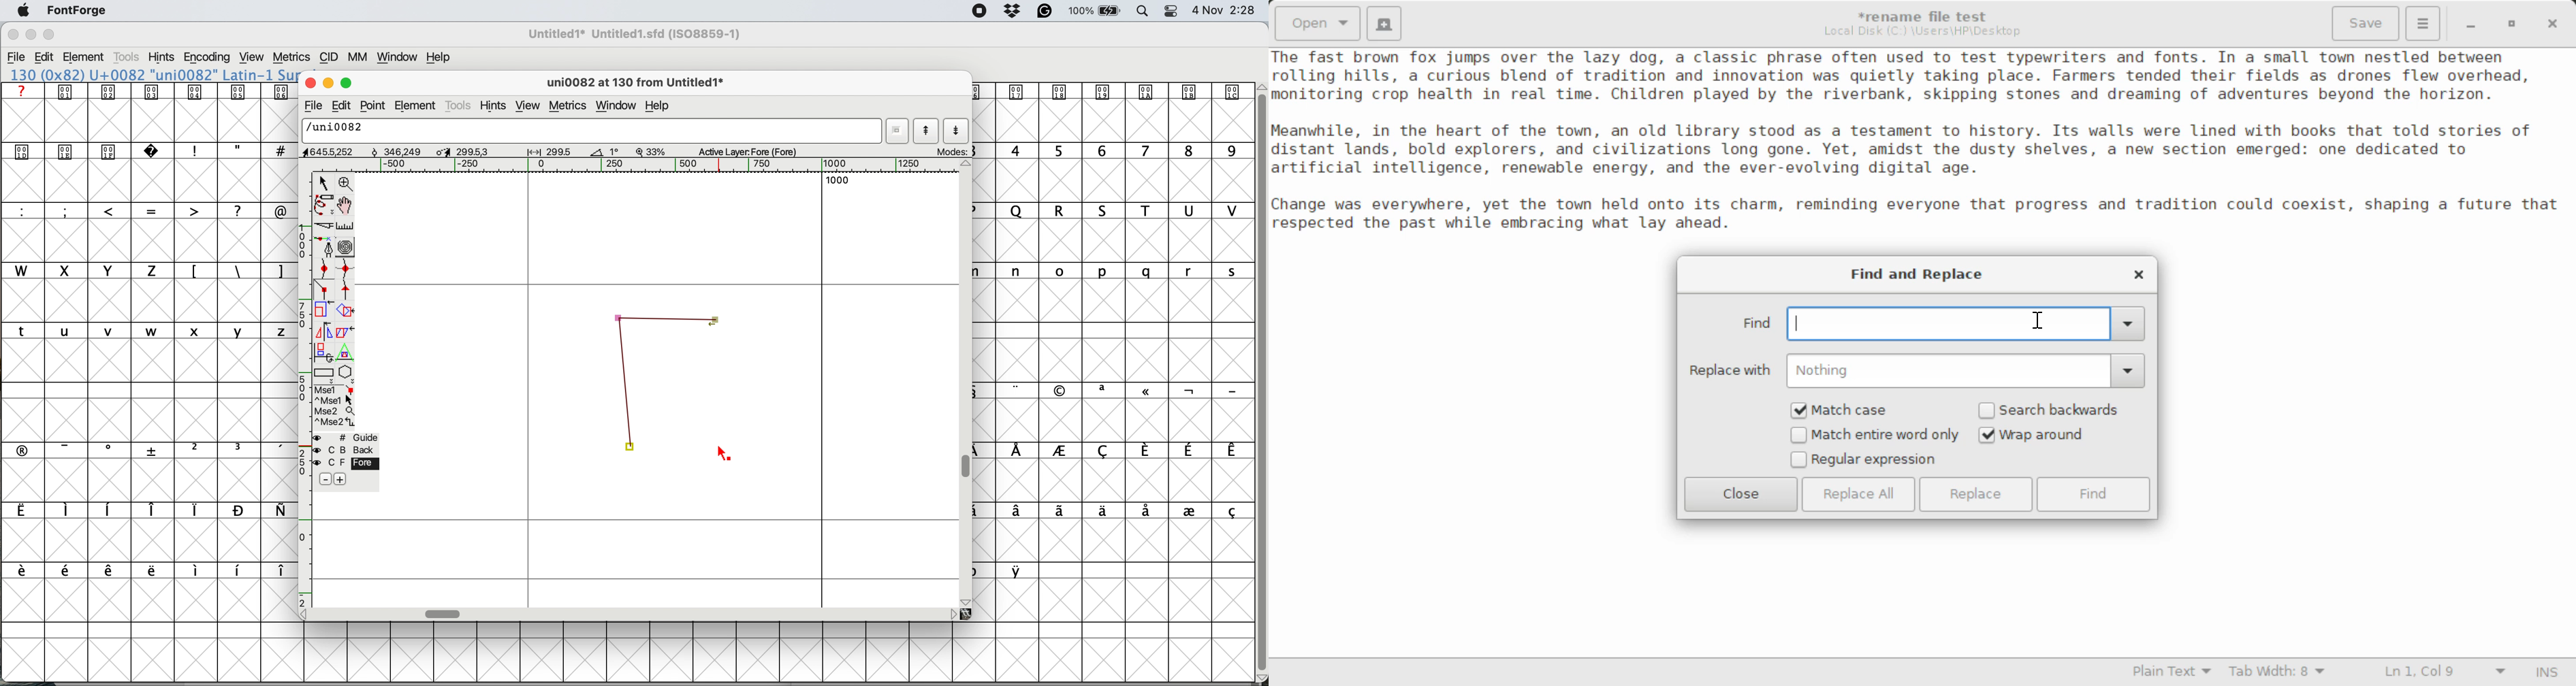 Image resolution: width=2576 pixels, height=700 pixels. What do you see at coordinates (347, 352) in the screenshot?
I see `perform a perspective transformation on screen` at bounding box center [347, 352].